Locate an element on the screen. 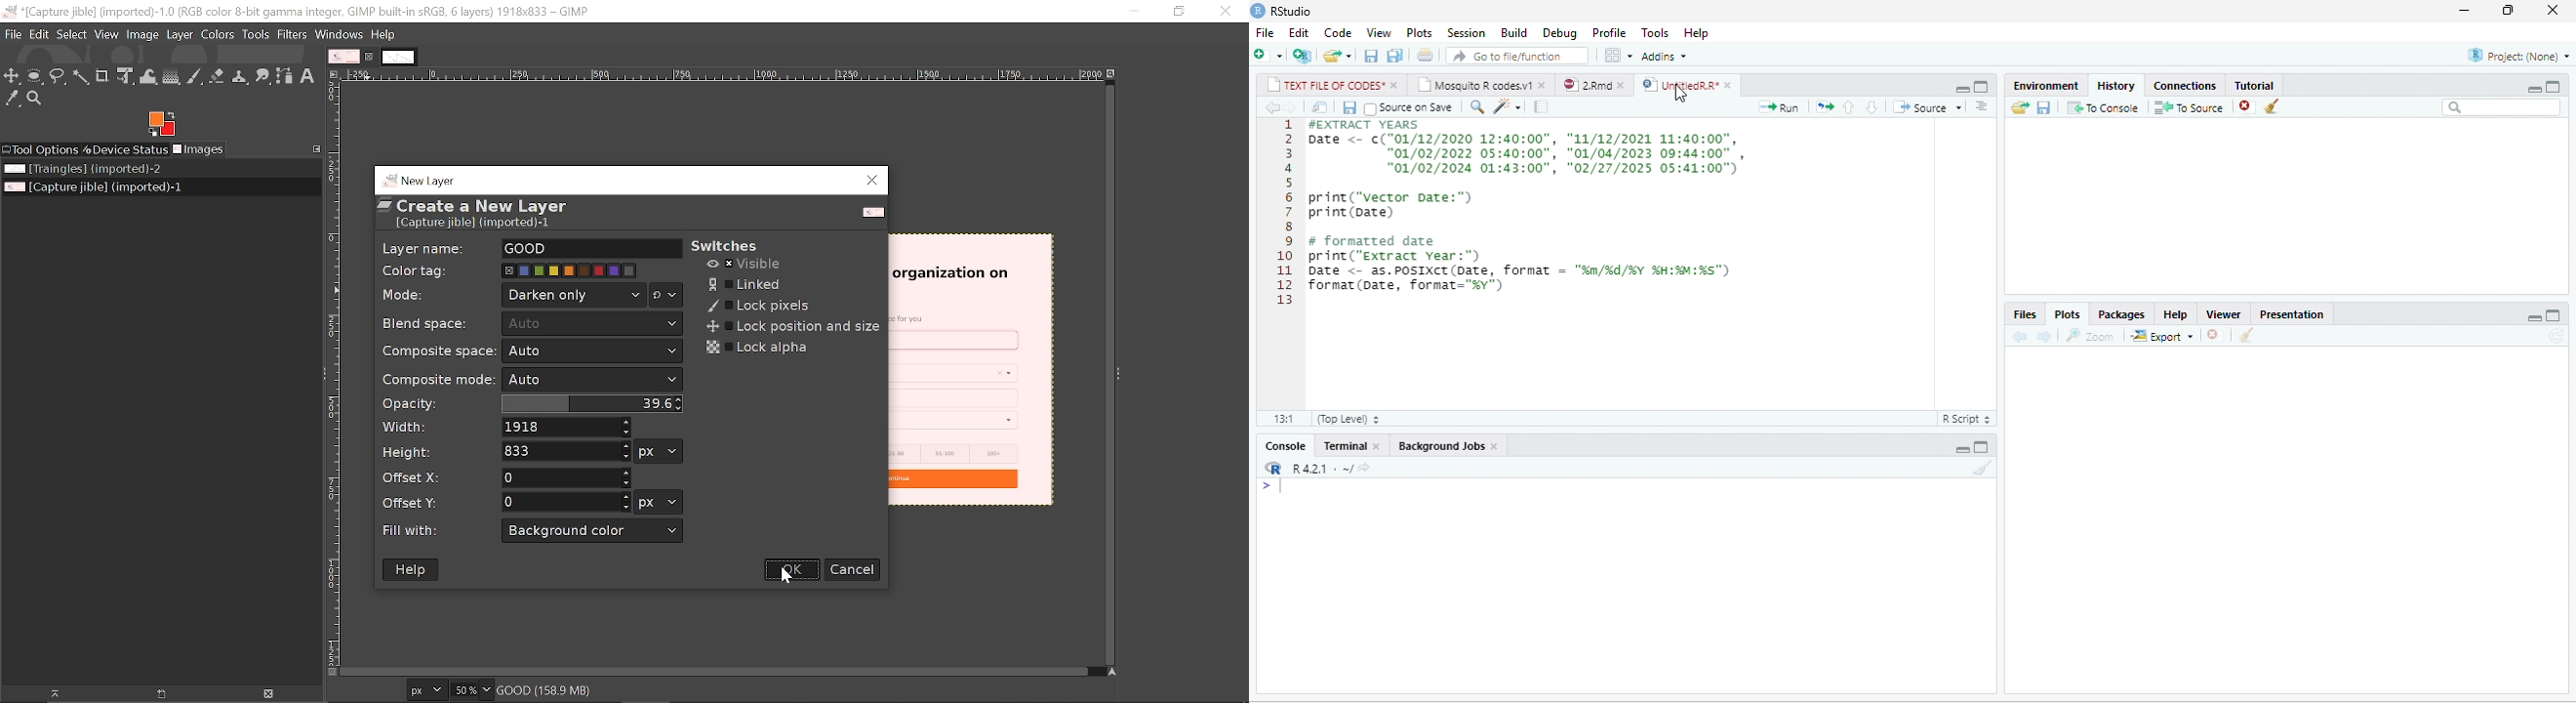  Files is located at coordinates (2026, 315).